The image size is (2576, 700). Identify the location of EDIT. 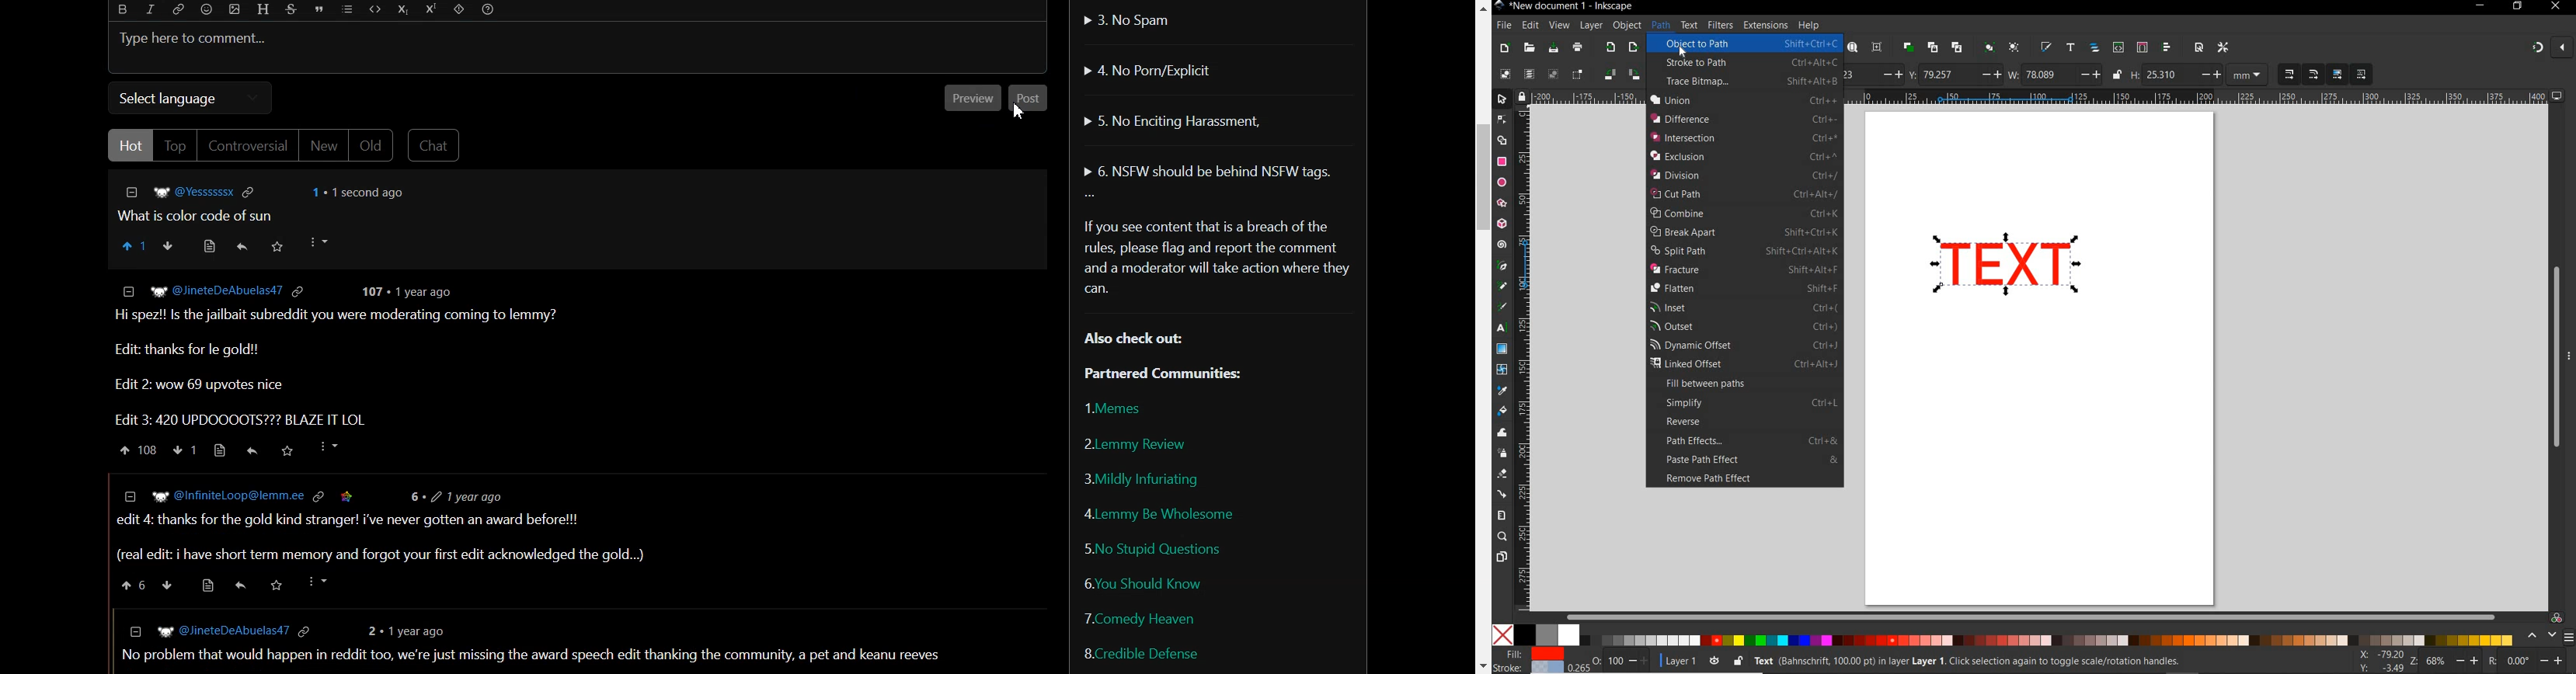
(1528, 26).